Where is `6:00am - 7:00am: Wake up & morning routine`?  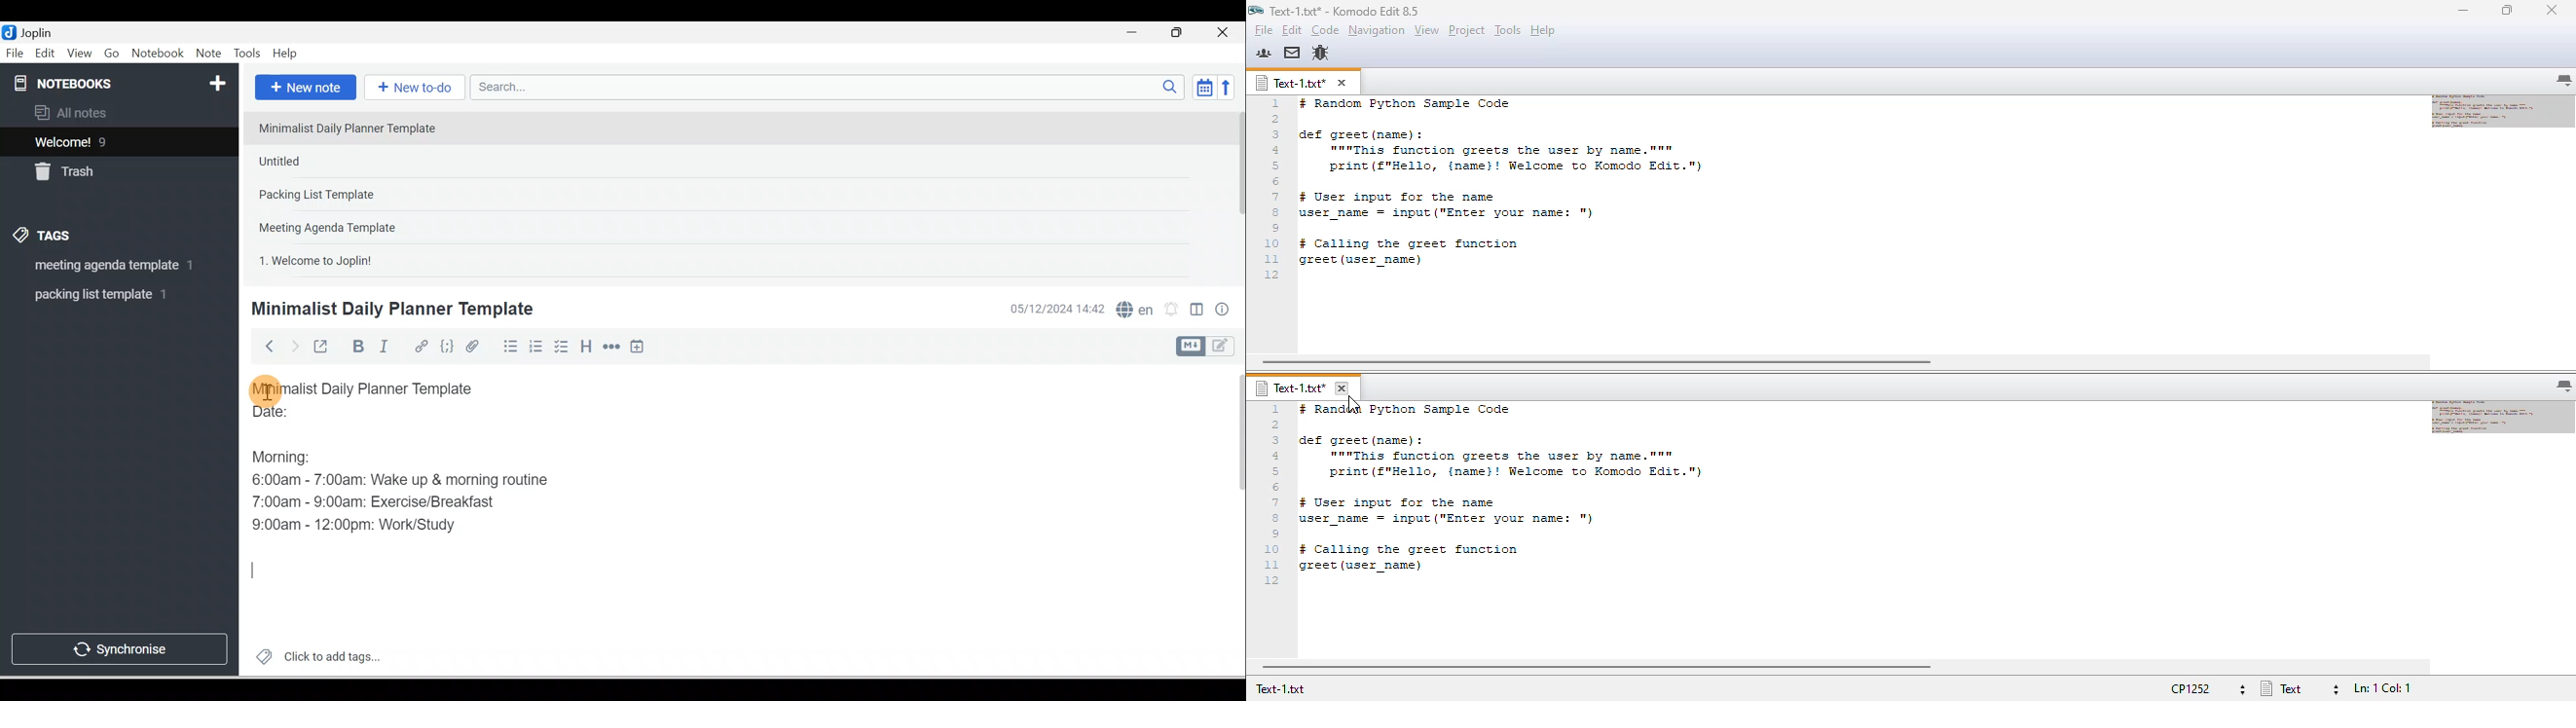
6:00am - 7:00am: Wake up & morning routine is located at coordinates (404, 480).